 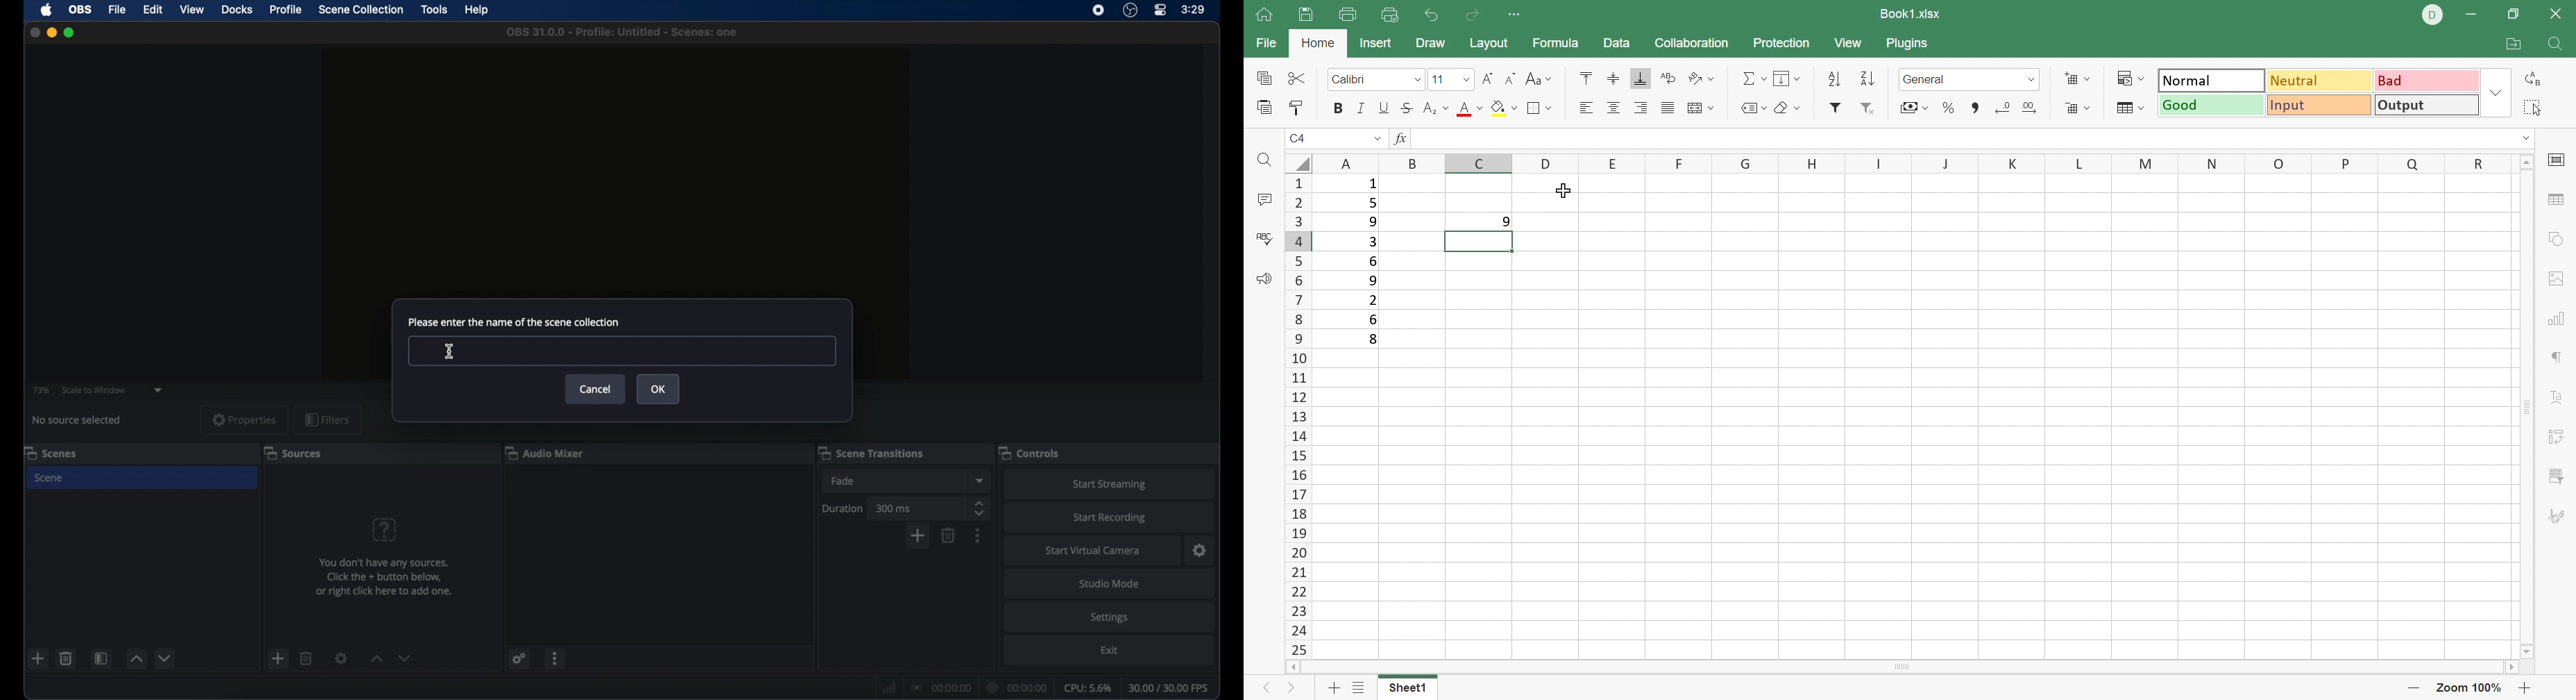 I want to click on cell settings, so click(x=2557, y=161).